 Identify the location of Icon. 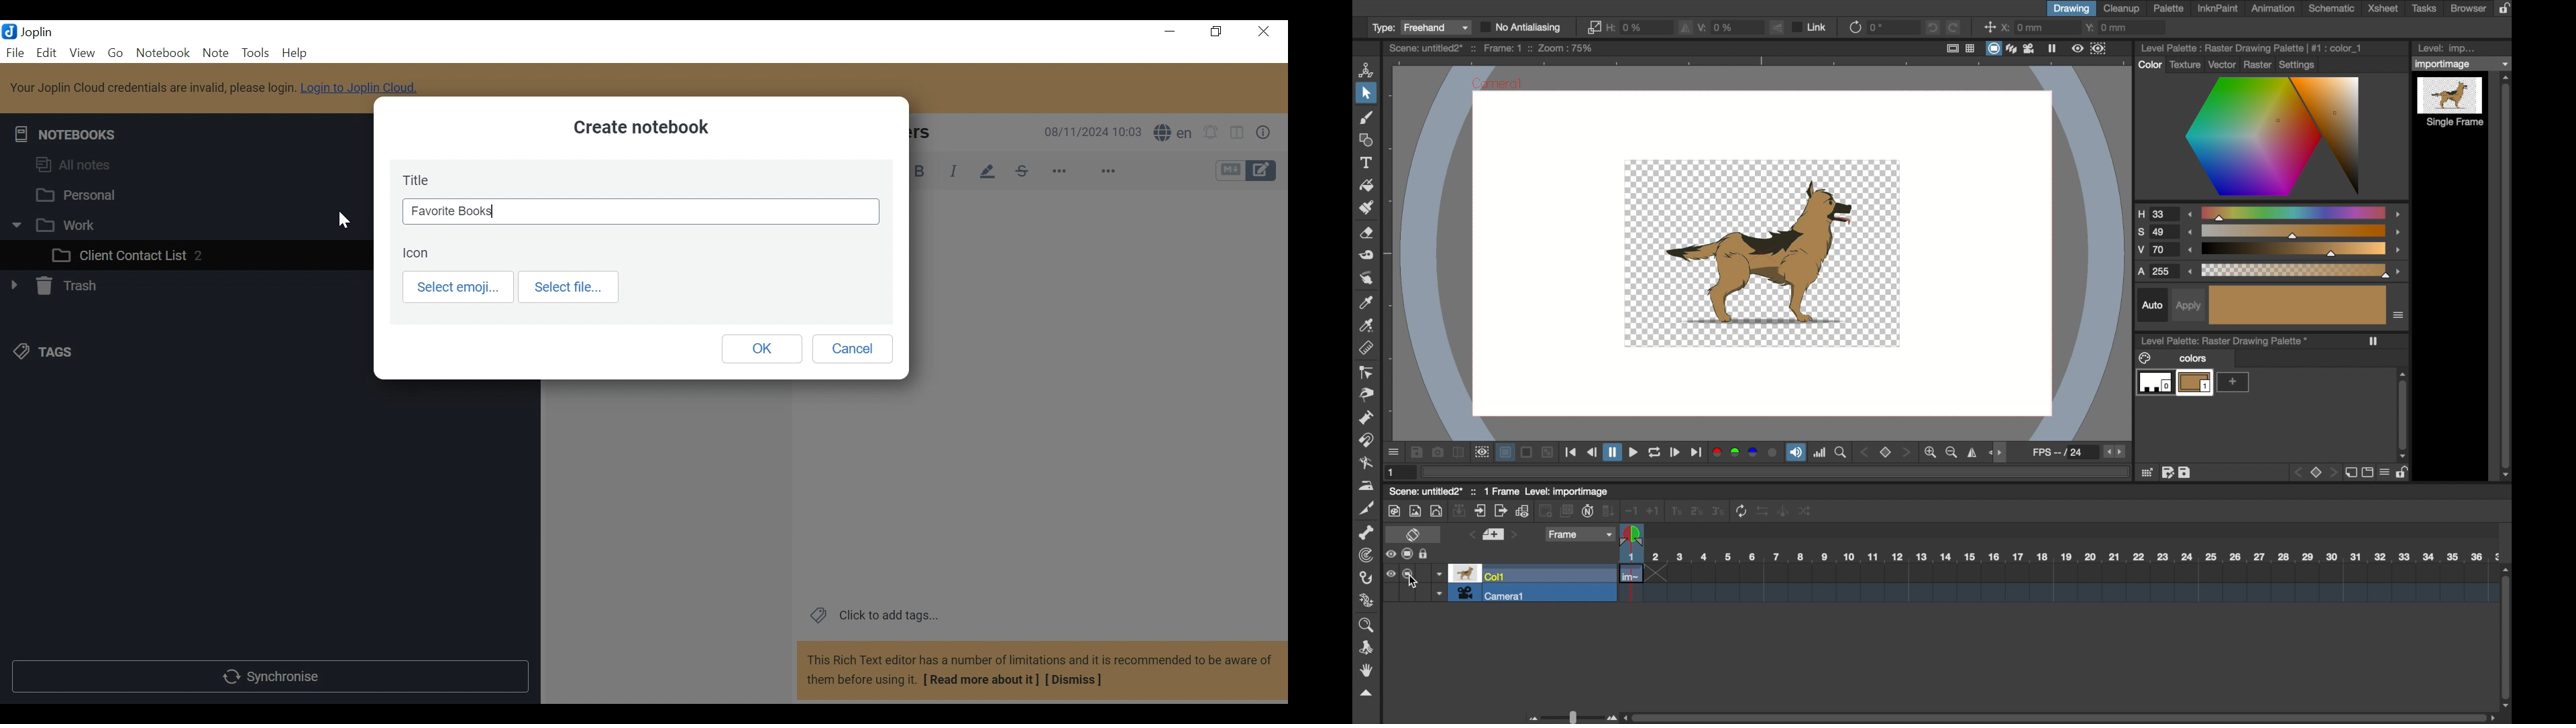
(418, 254).